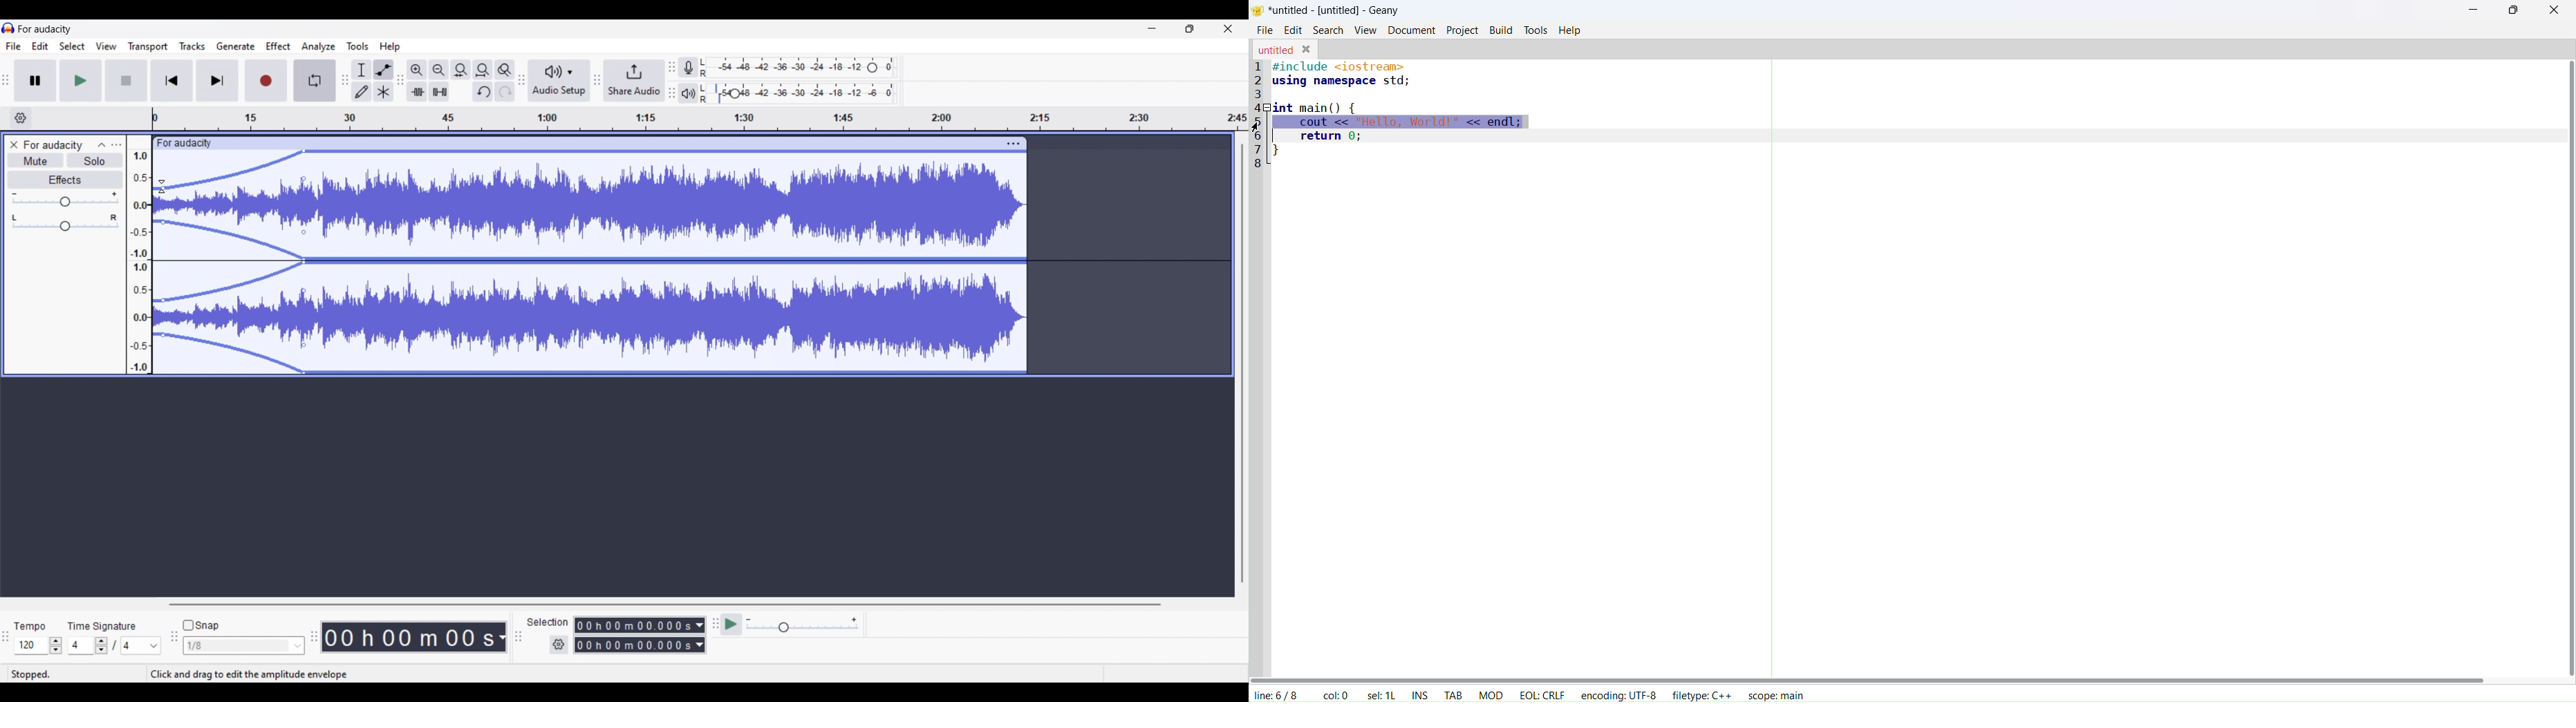  Describe the element at coordinates (36, 162) in the screenshot. I see `Mute` at that location.